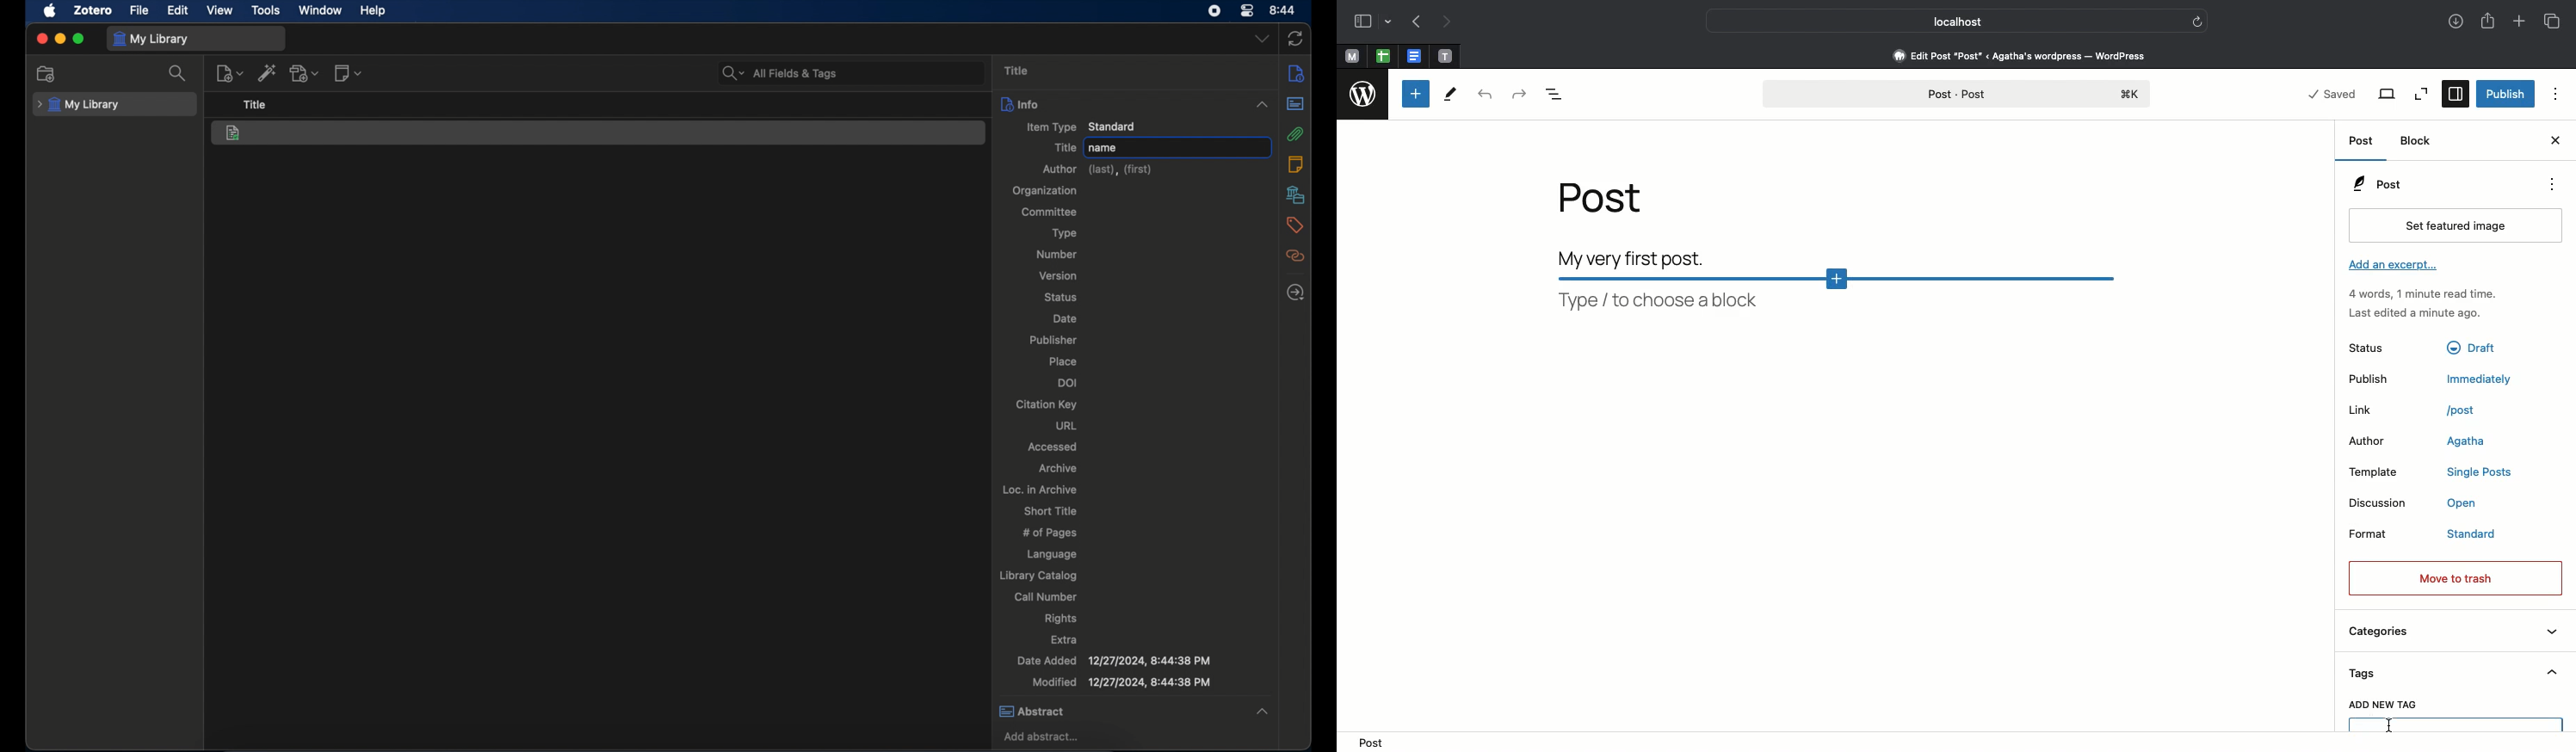 The width and height of the screenshot is (2576, 756). Describe the element at coordinates (1115, 712) in the screenshot. I see `abstract` at that location.